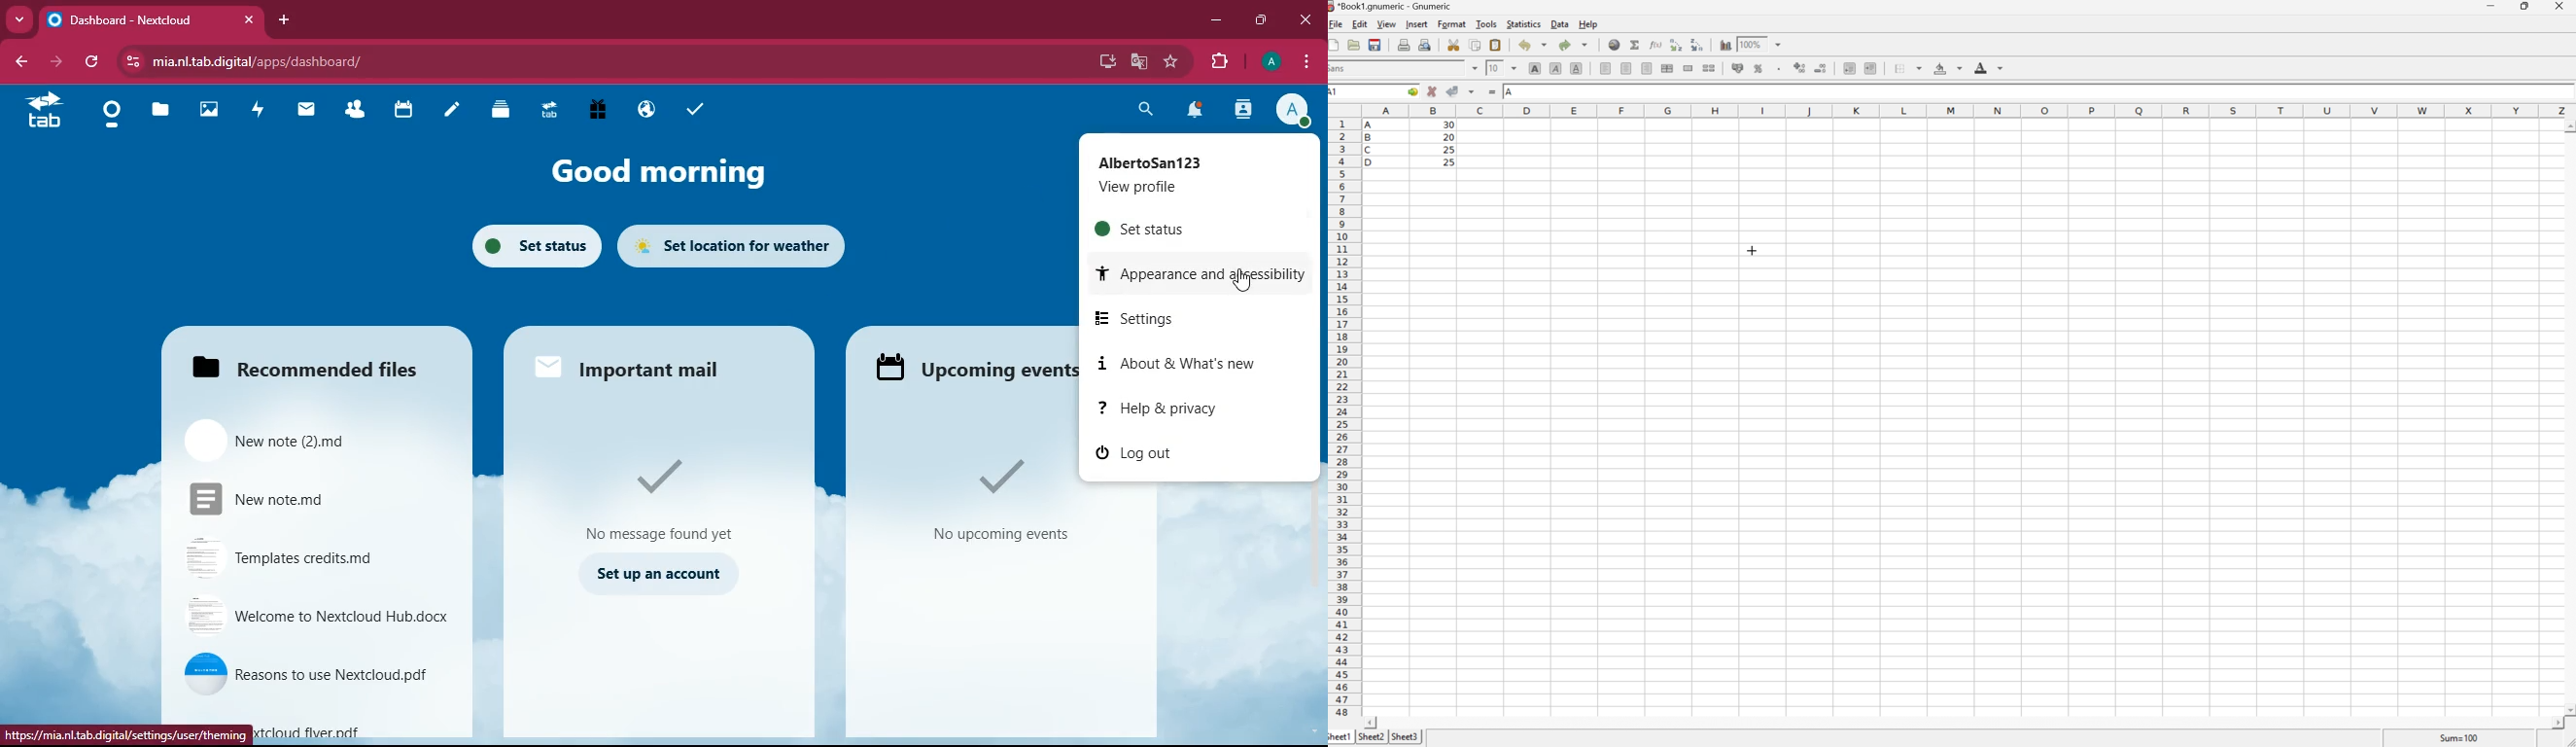  What do you see at coordinates (2569, 124) in the screenshot?
I see `Scroll Up` at bounding box center [2569, 124].